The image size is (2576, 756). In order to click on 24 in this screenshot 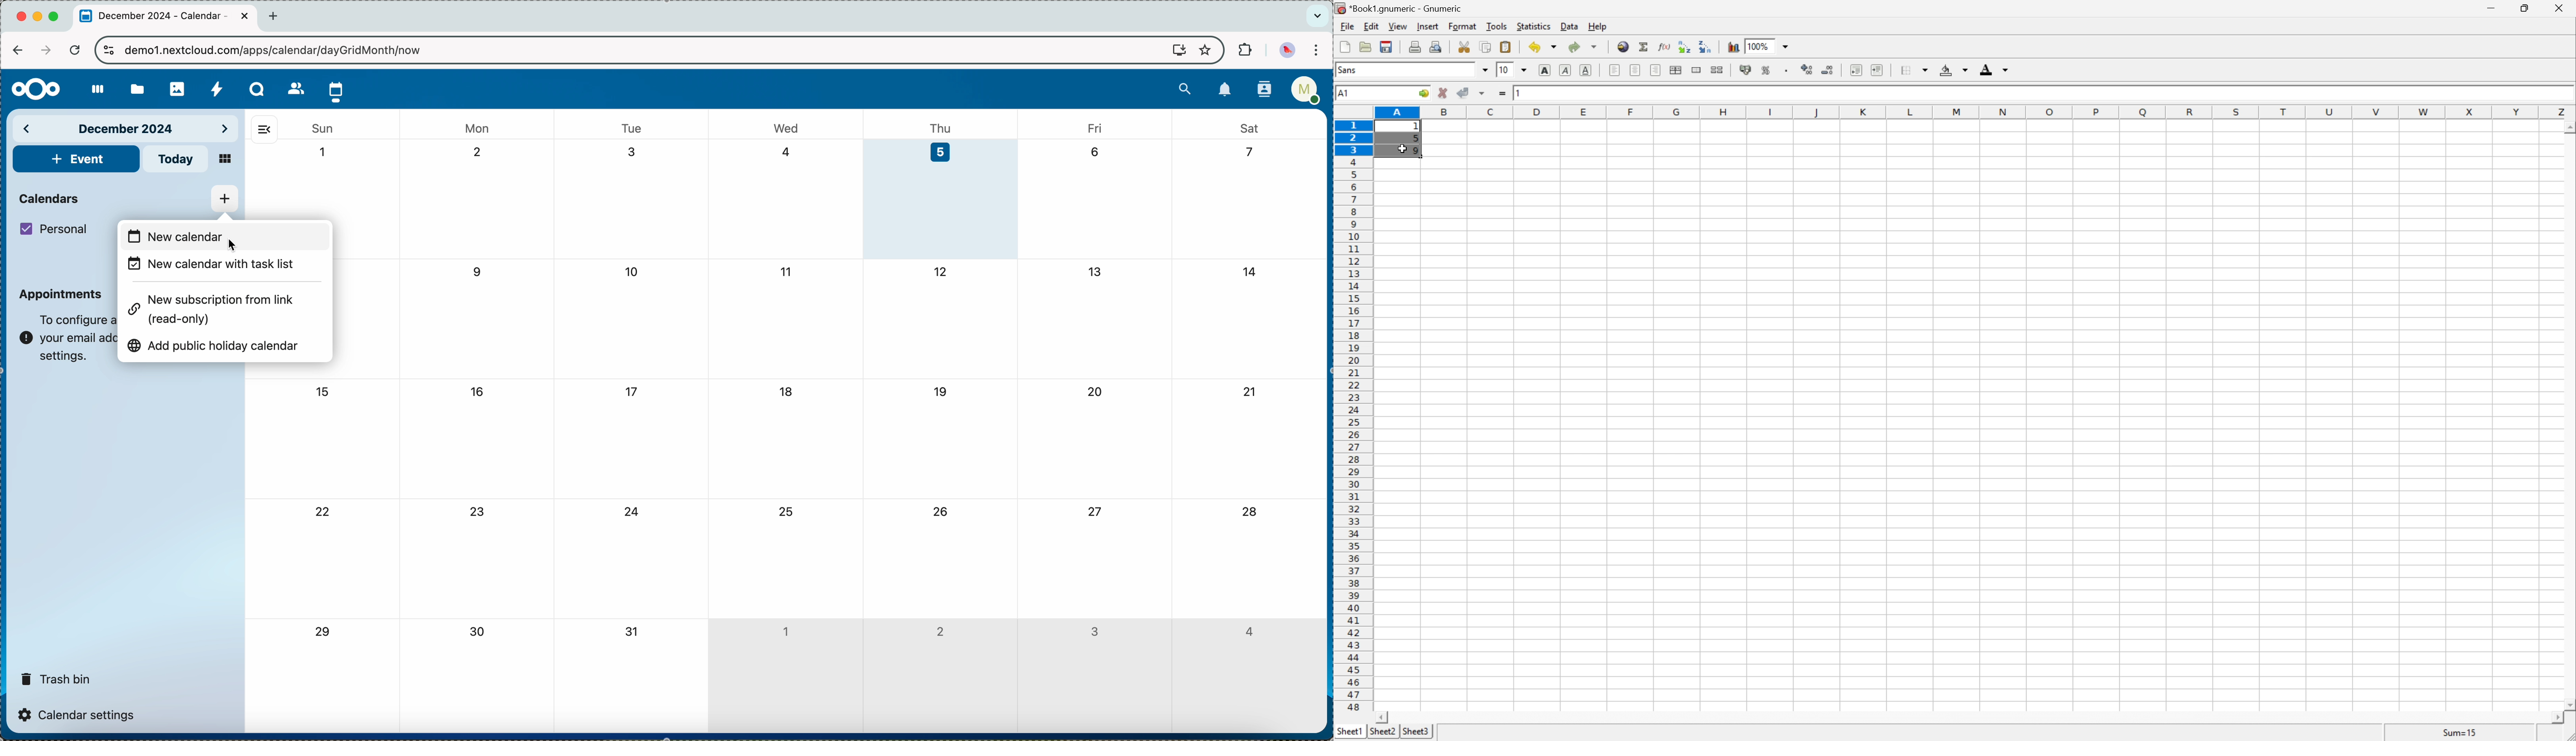, I will do `click(633, 513)`.